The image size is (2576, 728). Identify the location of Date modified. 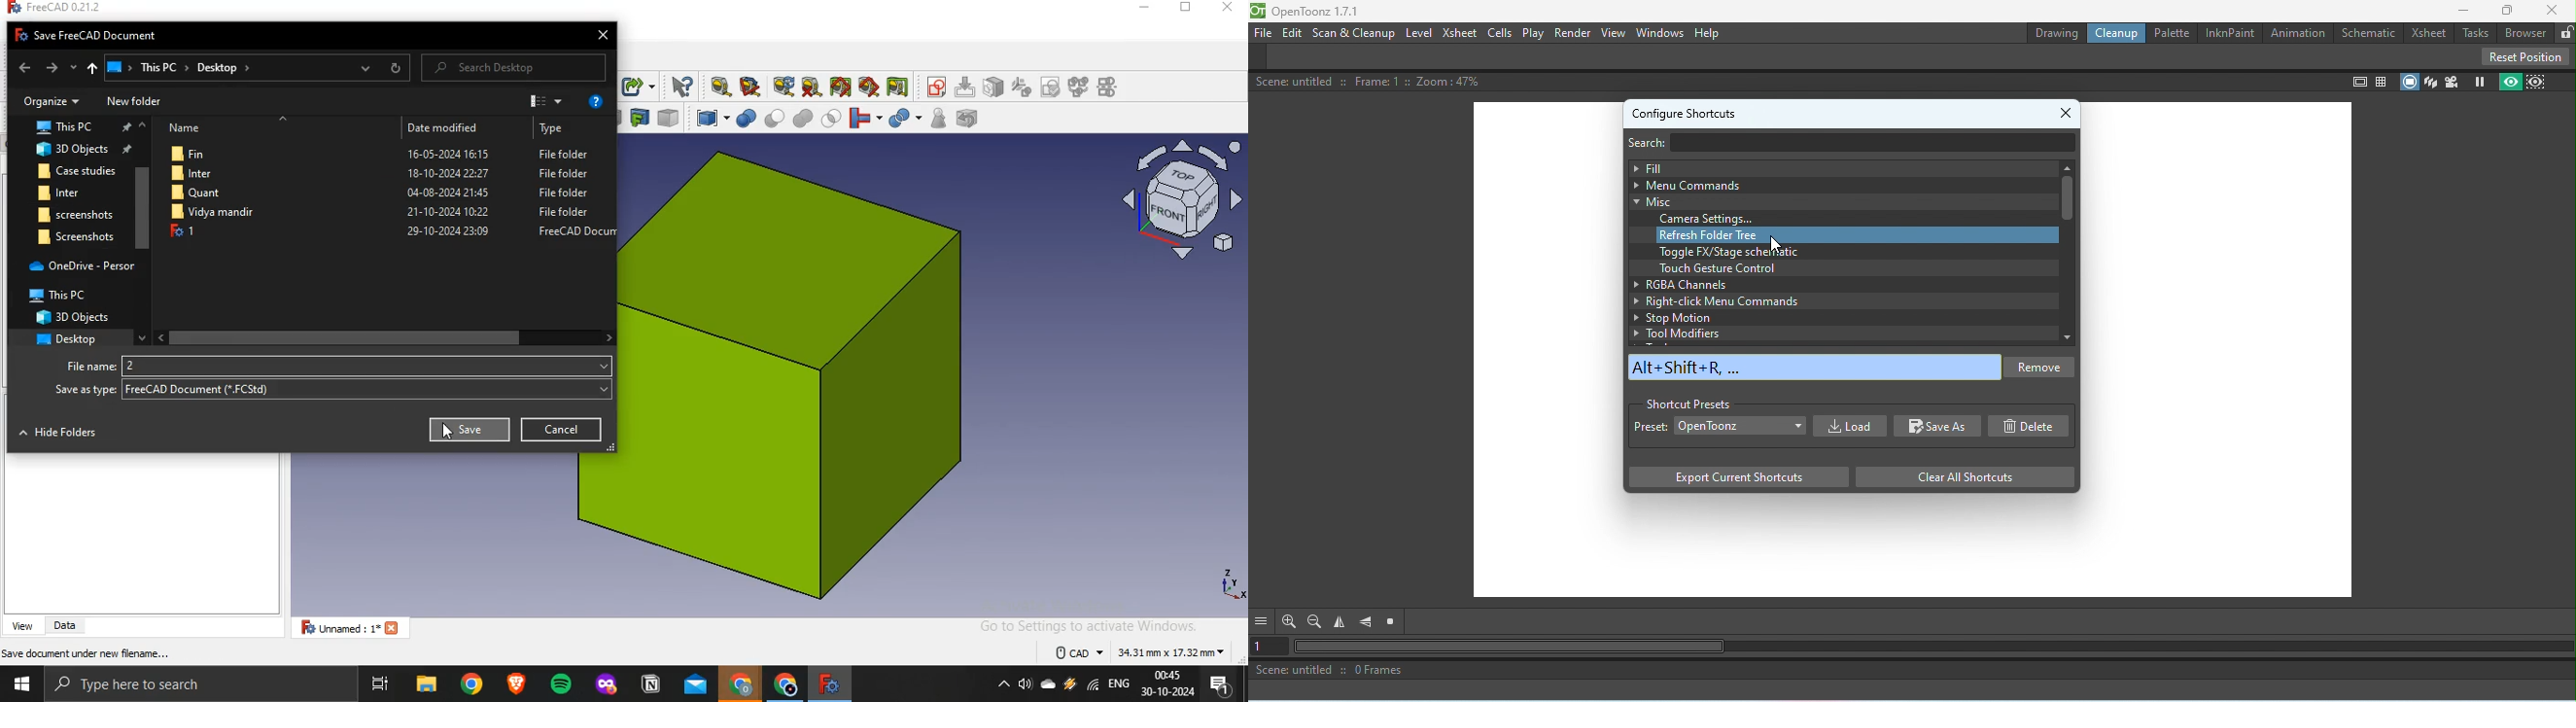
(440, 128).